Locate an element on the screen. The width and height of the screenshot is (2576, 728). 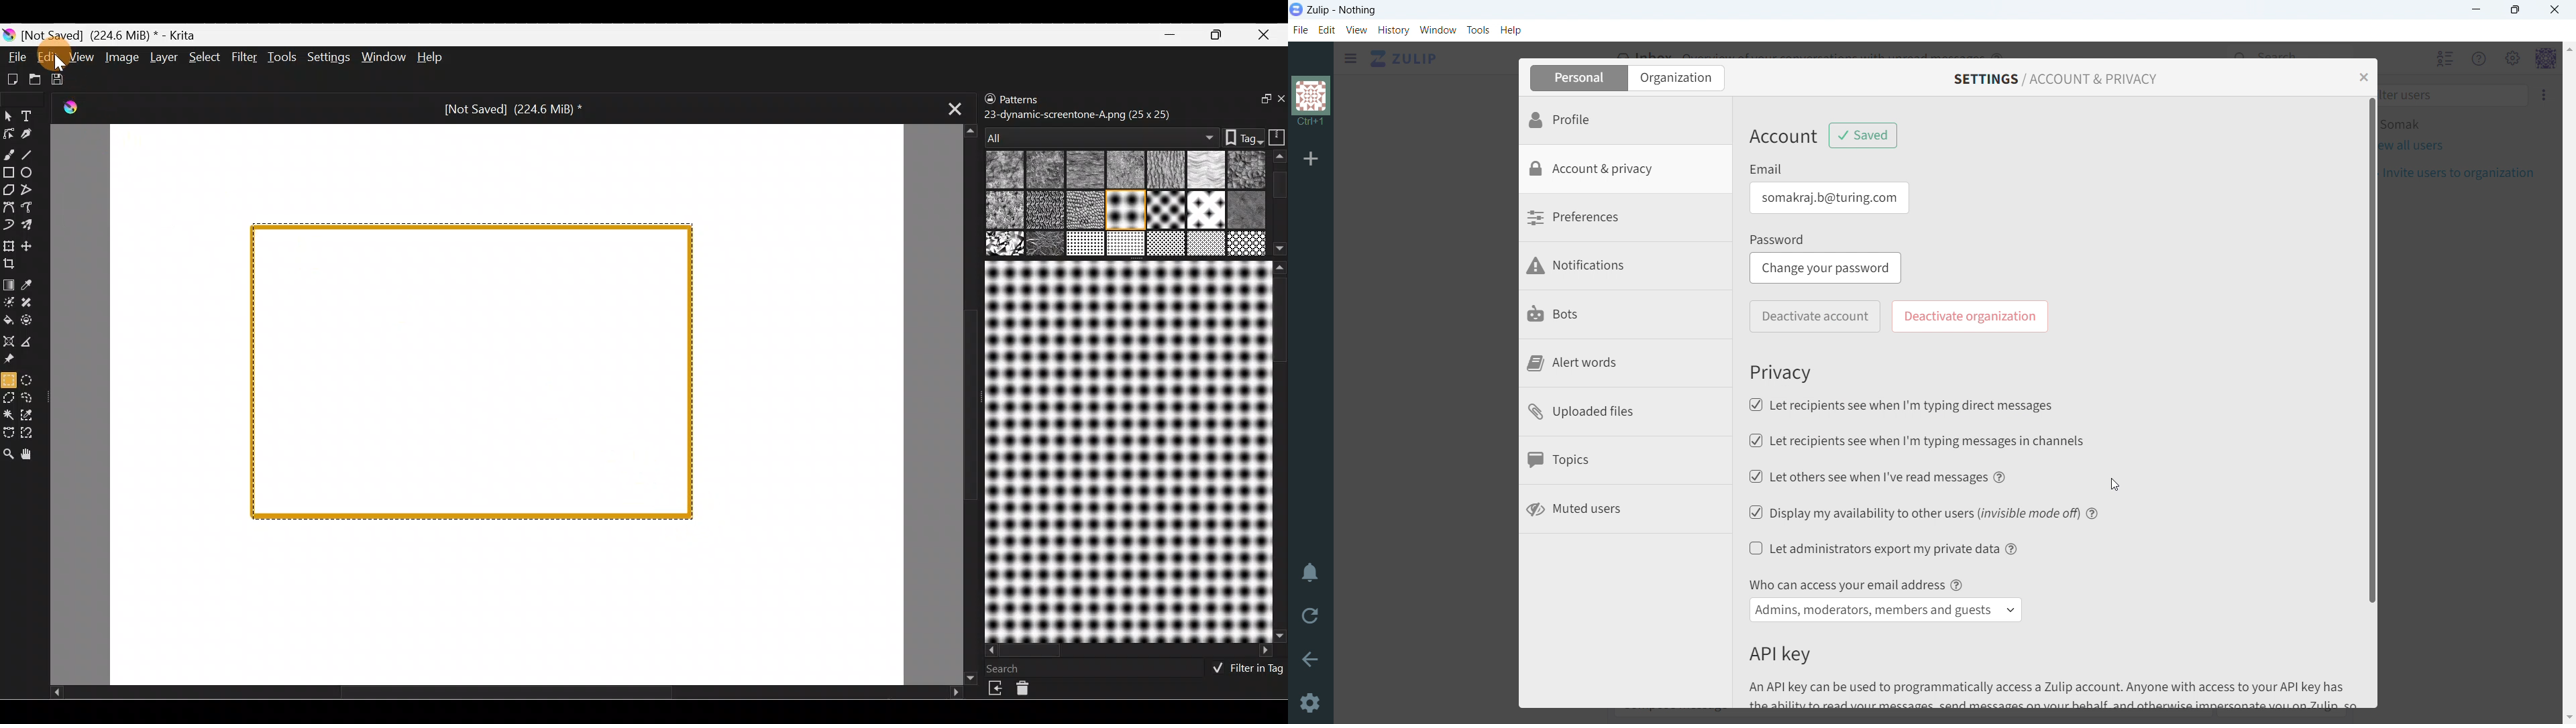
08 Bump-relief.png is located at coordinates (1008, 211).